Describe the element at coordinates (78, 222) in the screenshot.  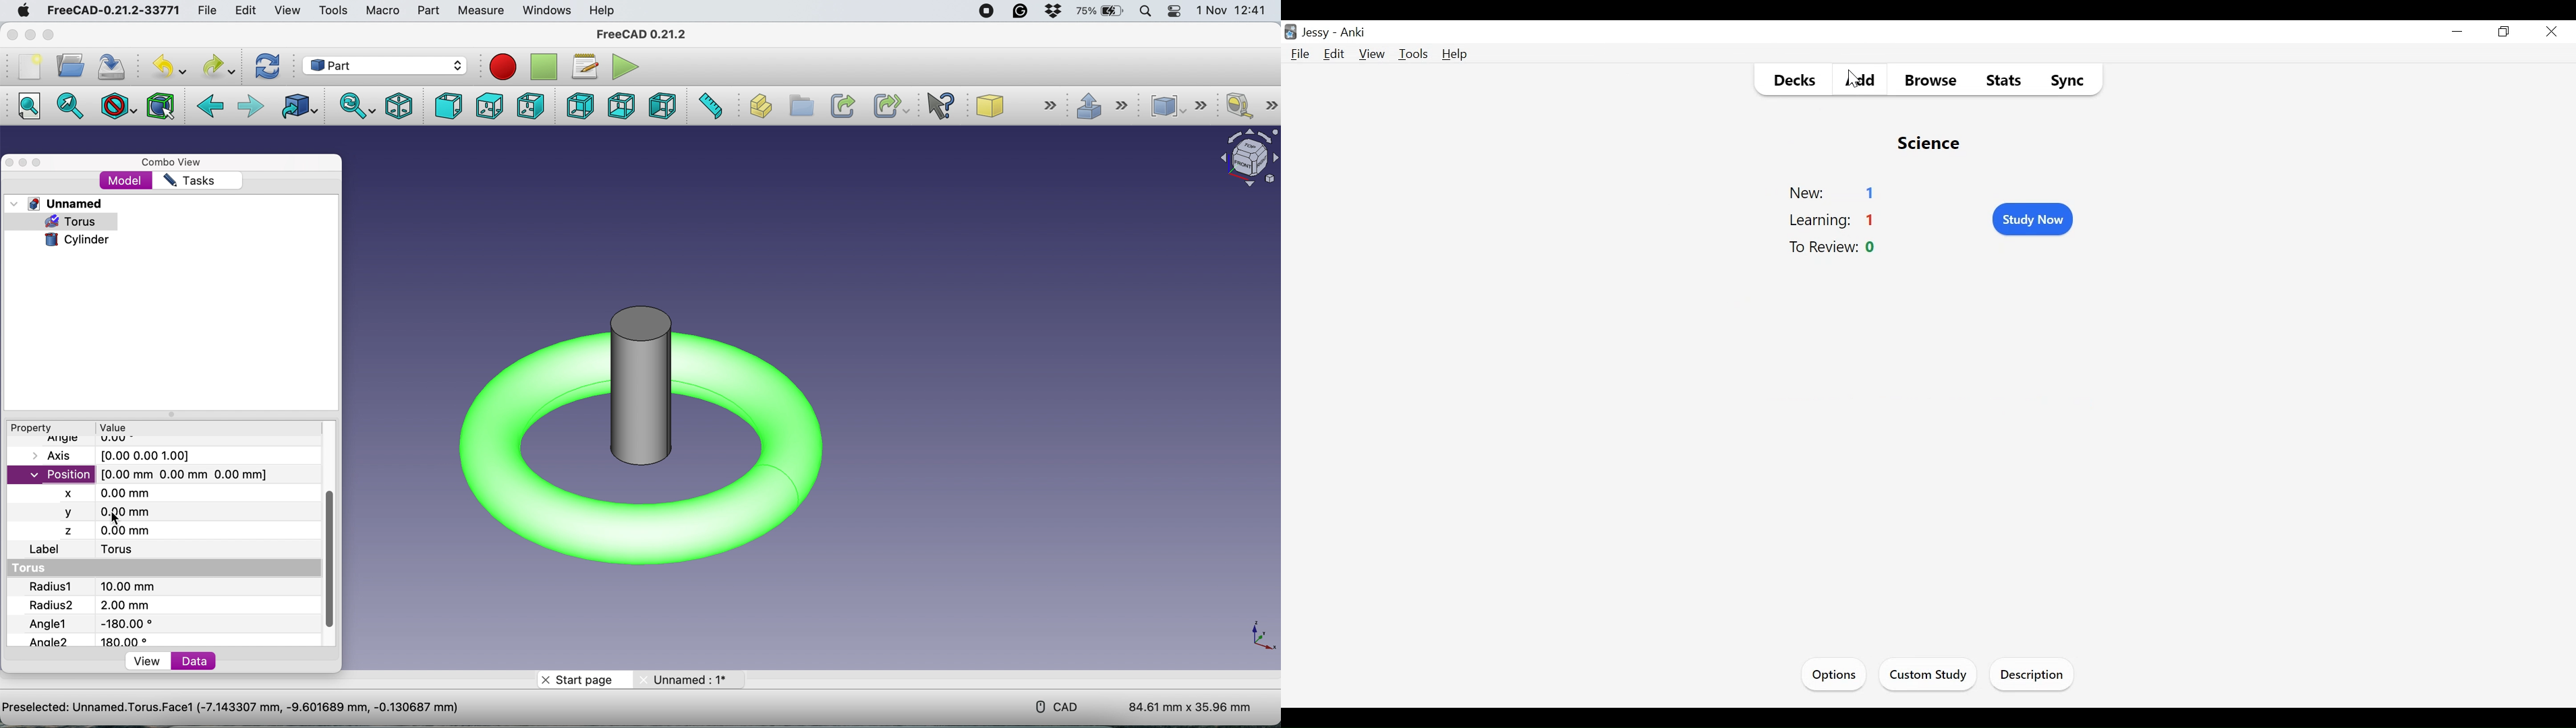
I see `torus` at that location.